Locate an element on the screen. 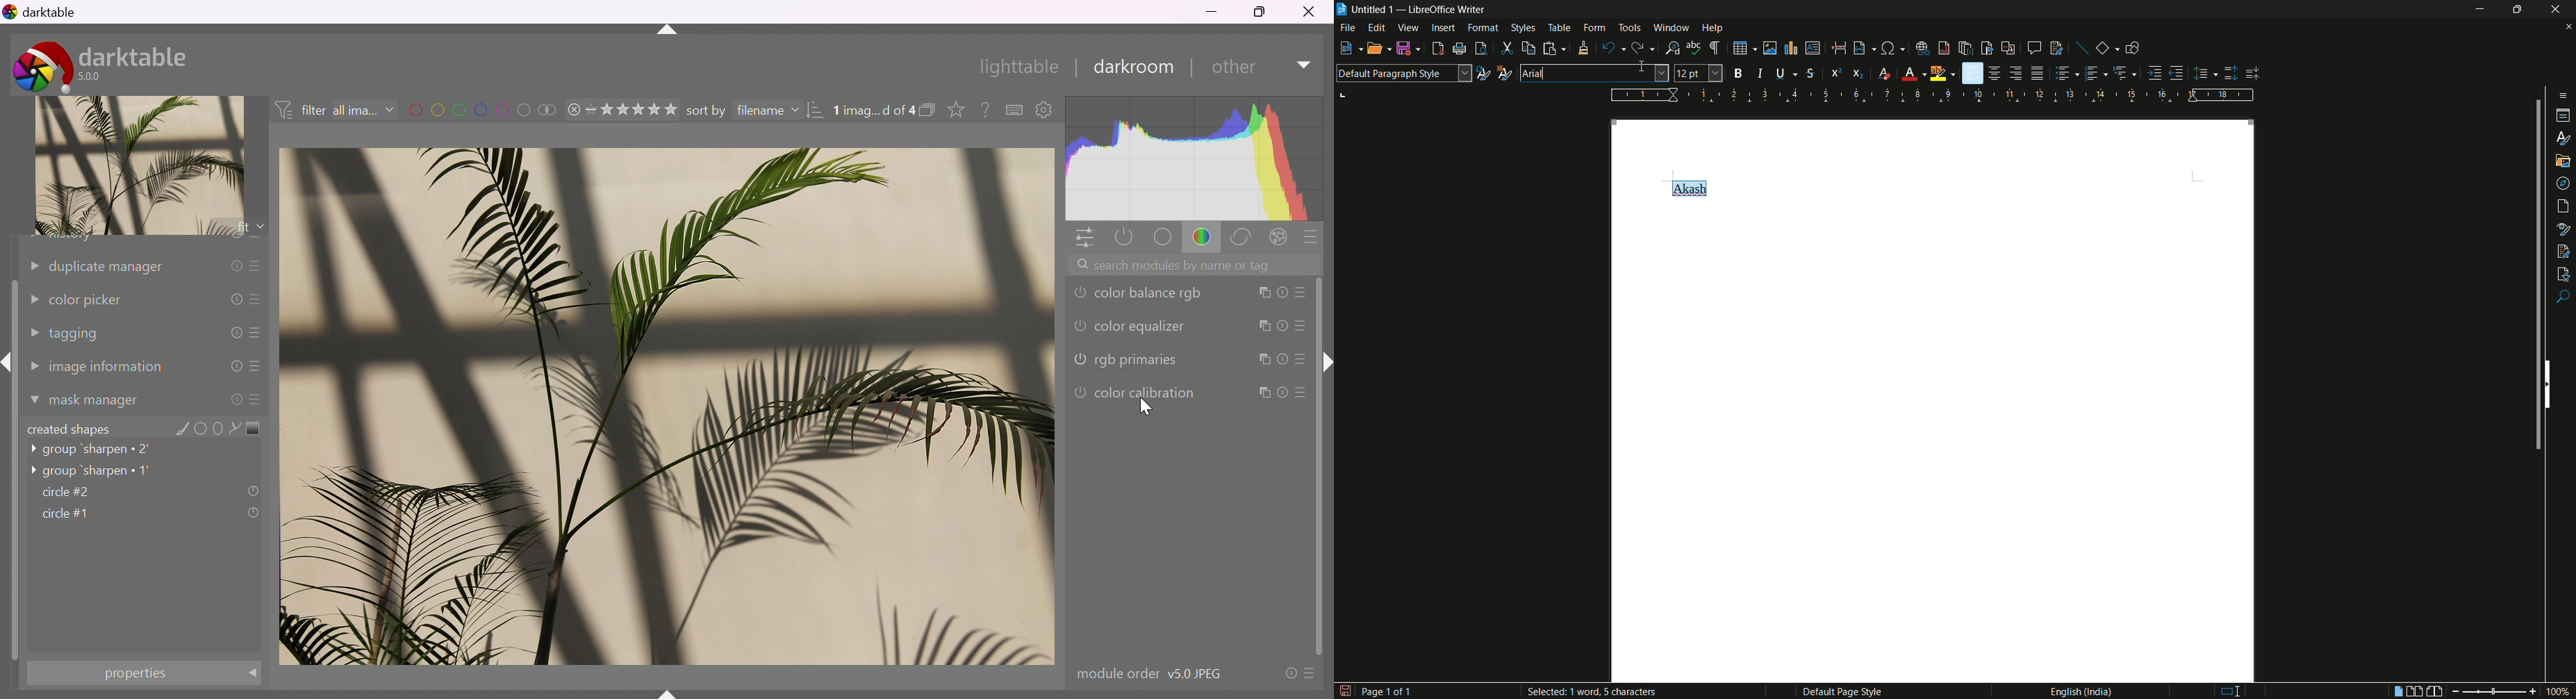 The height and width of the screenshot is (700, 2576). insert end note is located at coordinates (1967, 49).